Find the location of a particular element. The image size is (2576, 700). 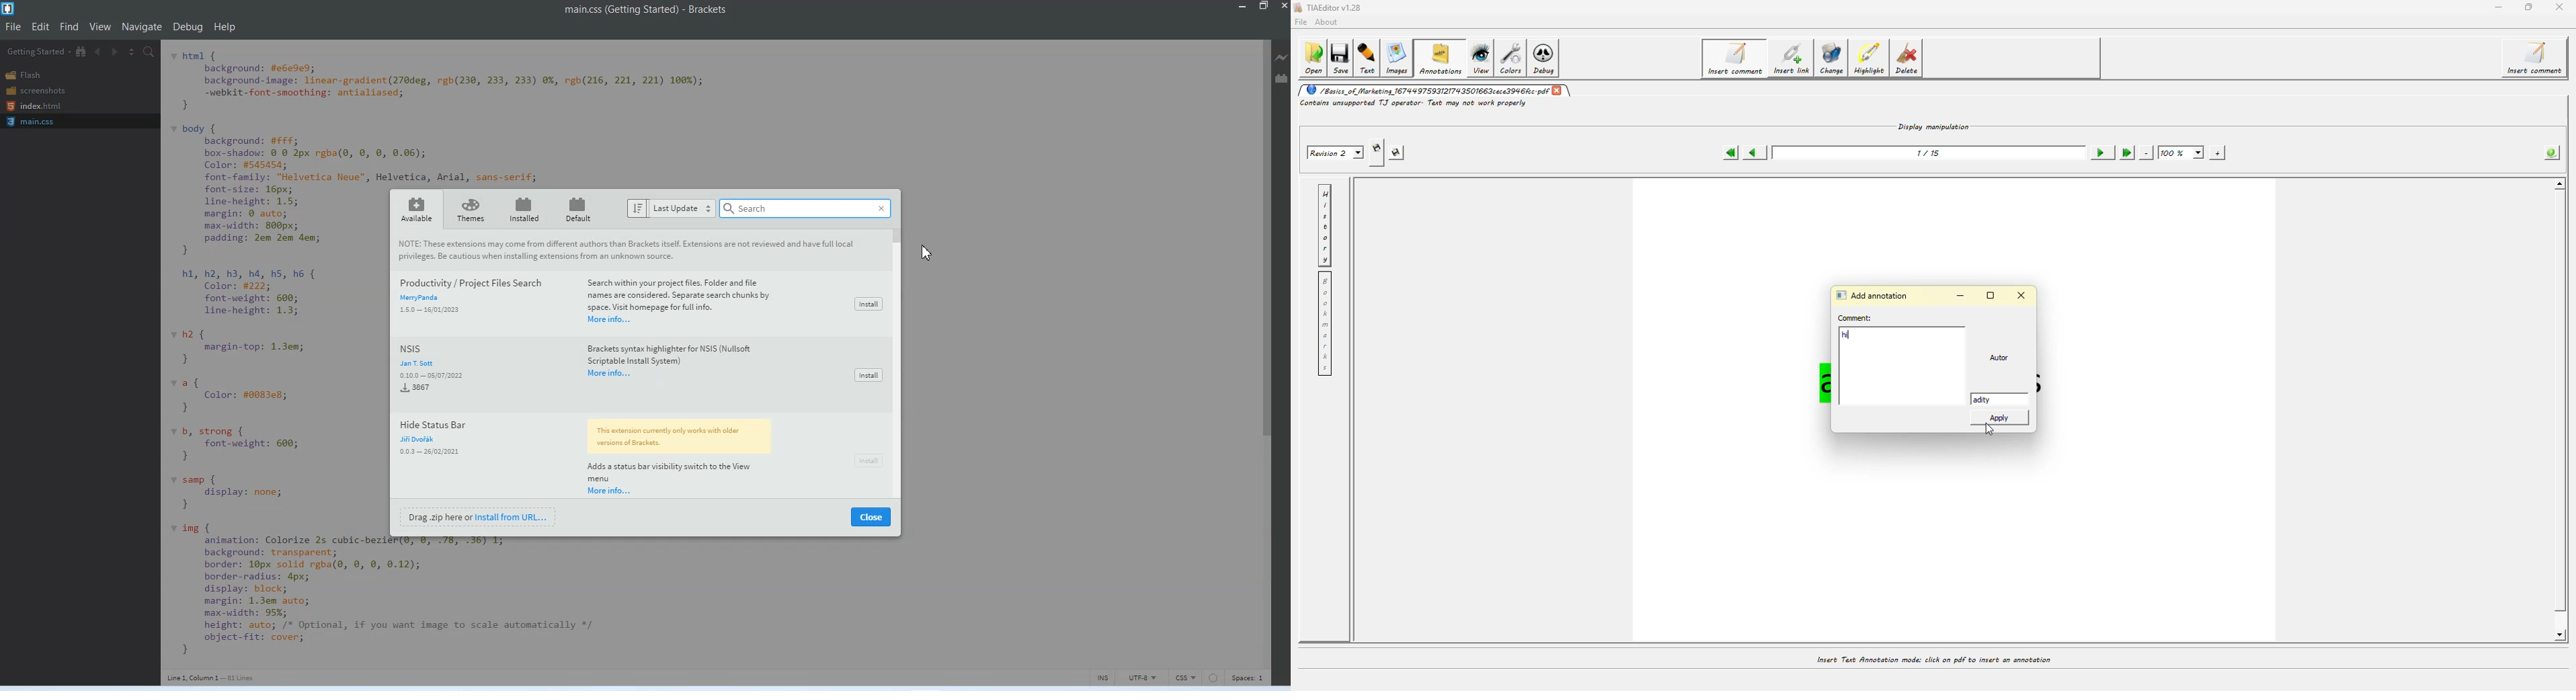

file is located at coordinates (1303, 21).